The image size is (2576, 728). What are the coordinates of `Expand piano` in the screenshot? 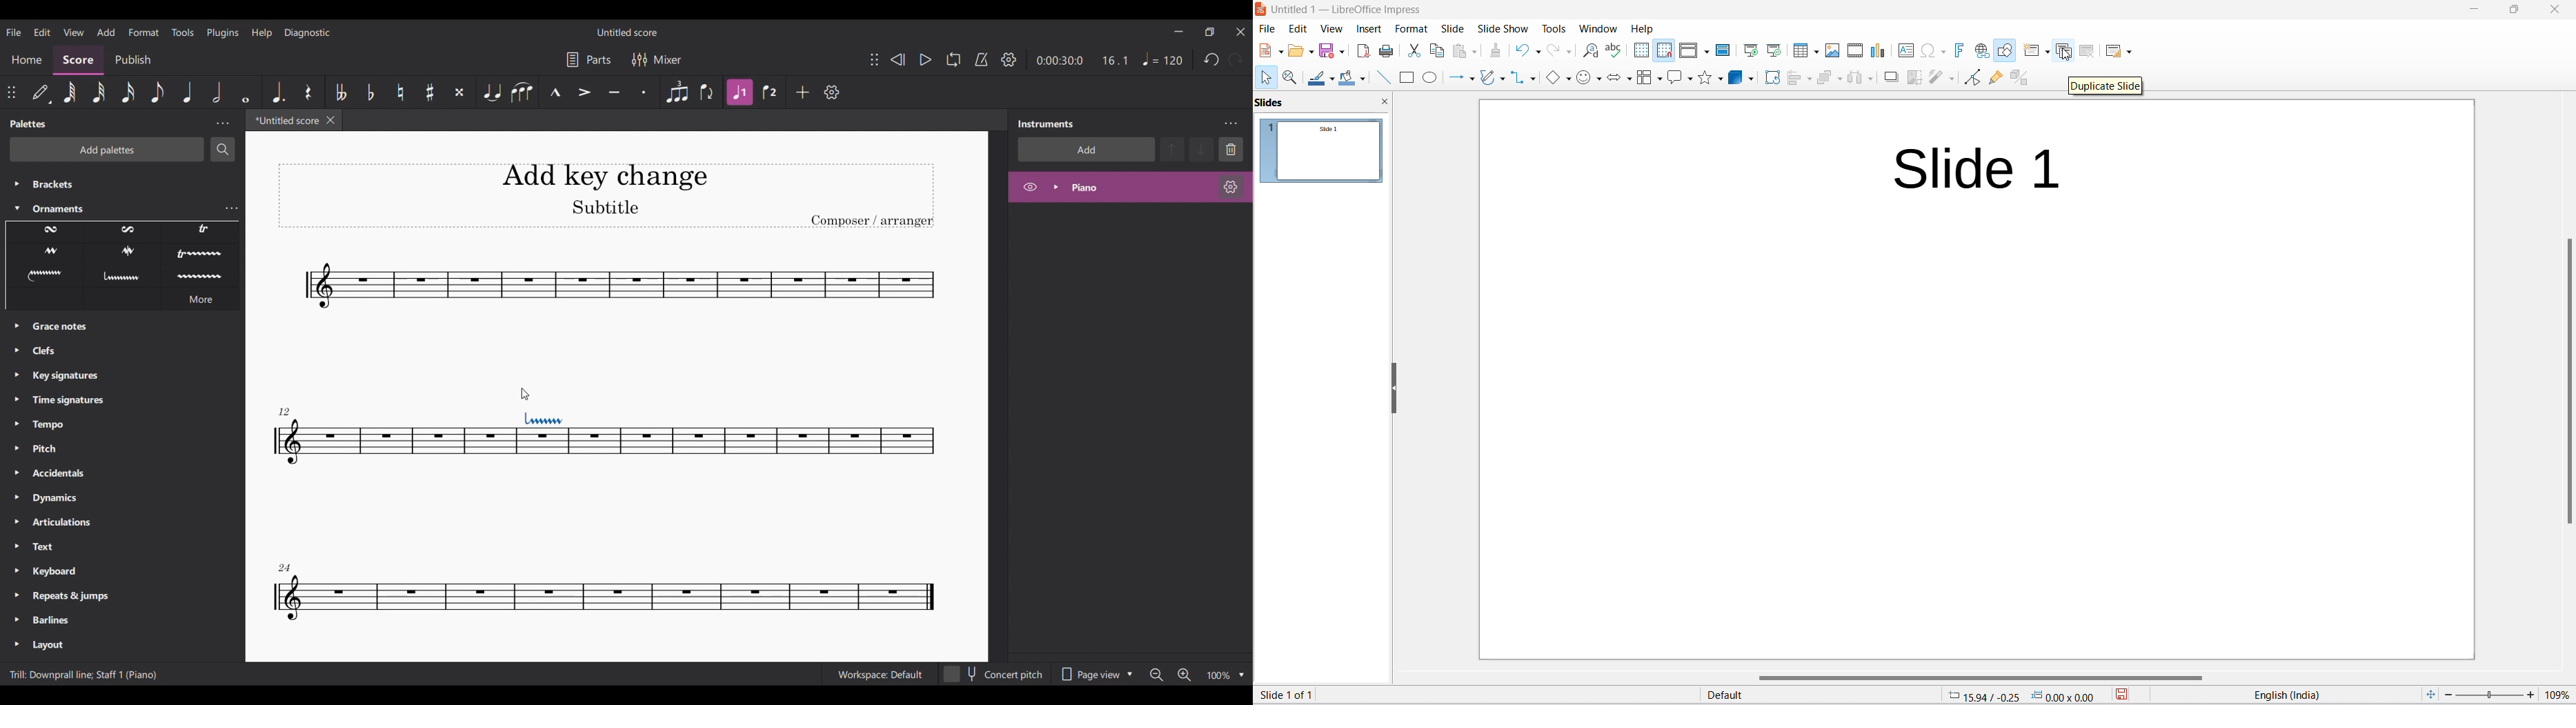 It's located at (1056, 187).